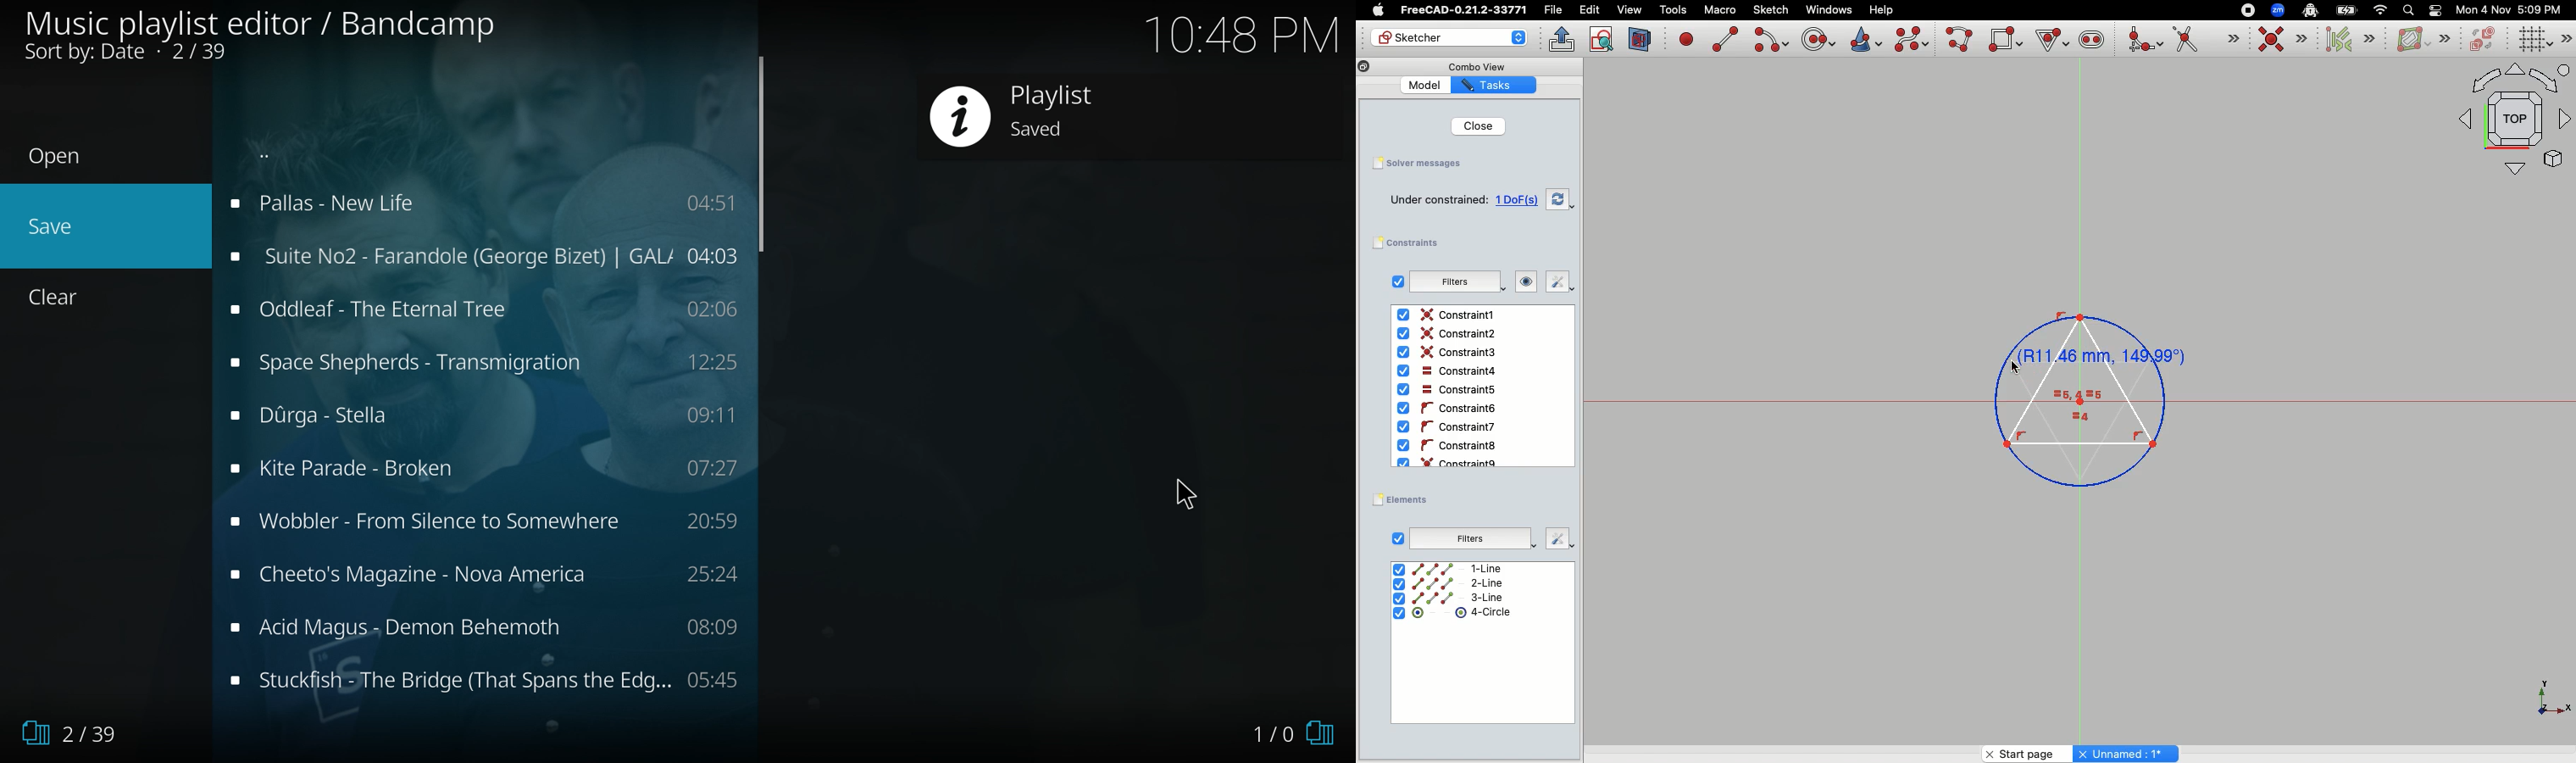 The height and width of the screenshot is (784, 2576). I want to click on song, so click(482, 255).